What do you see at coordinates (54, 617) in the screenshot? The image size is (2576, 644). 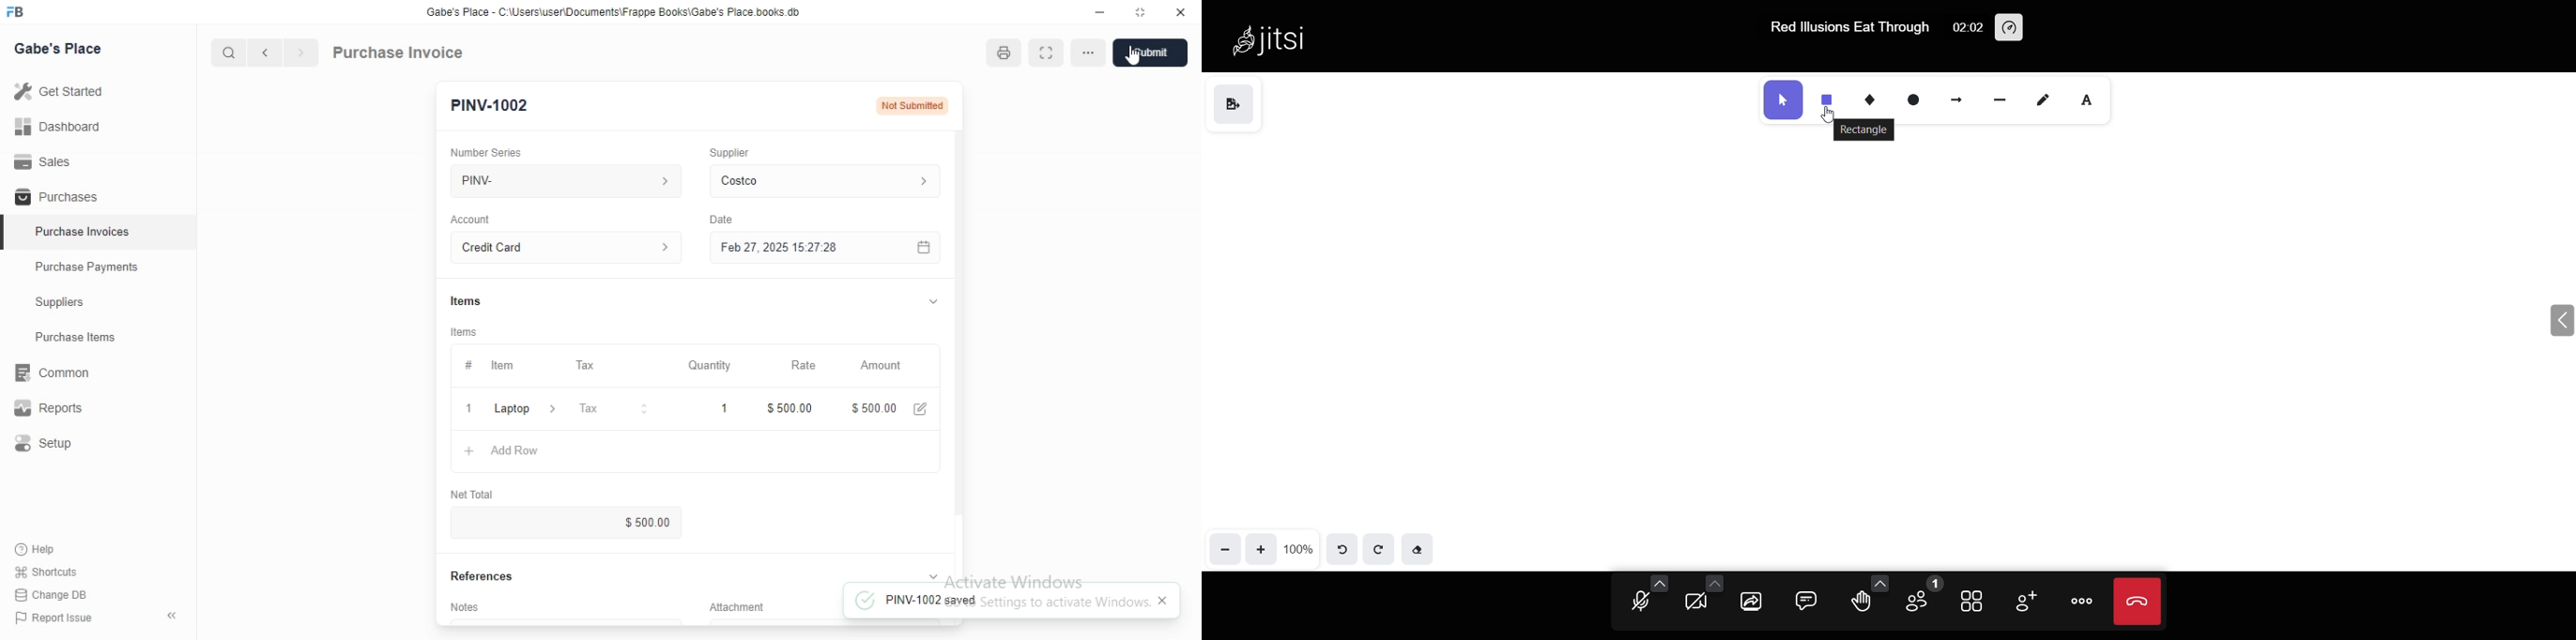 I see `Report Issue` at bounding box center [54, 617].